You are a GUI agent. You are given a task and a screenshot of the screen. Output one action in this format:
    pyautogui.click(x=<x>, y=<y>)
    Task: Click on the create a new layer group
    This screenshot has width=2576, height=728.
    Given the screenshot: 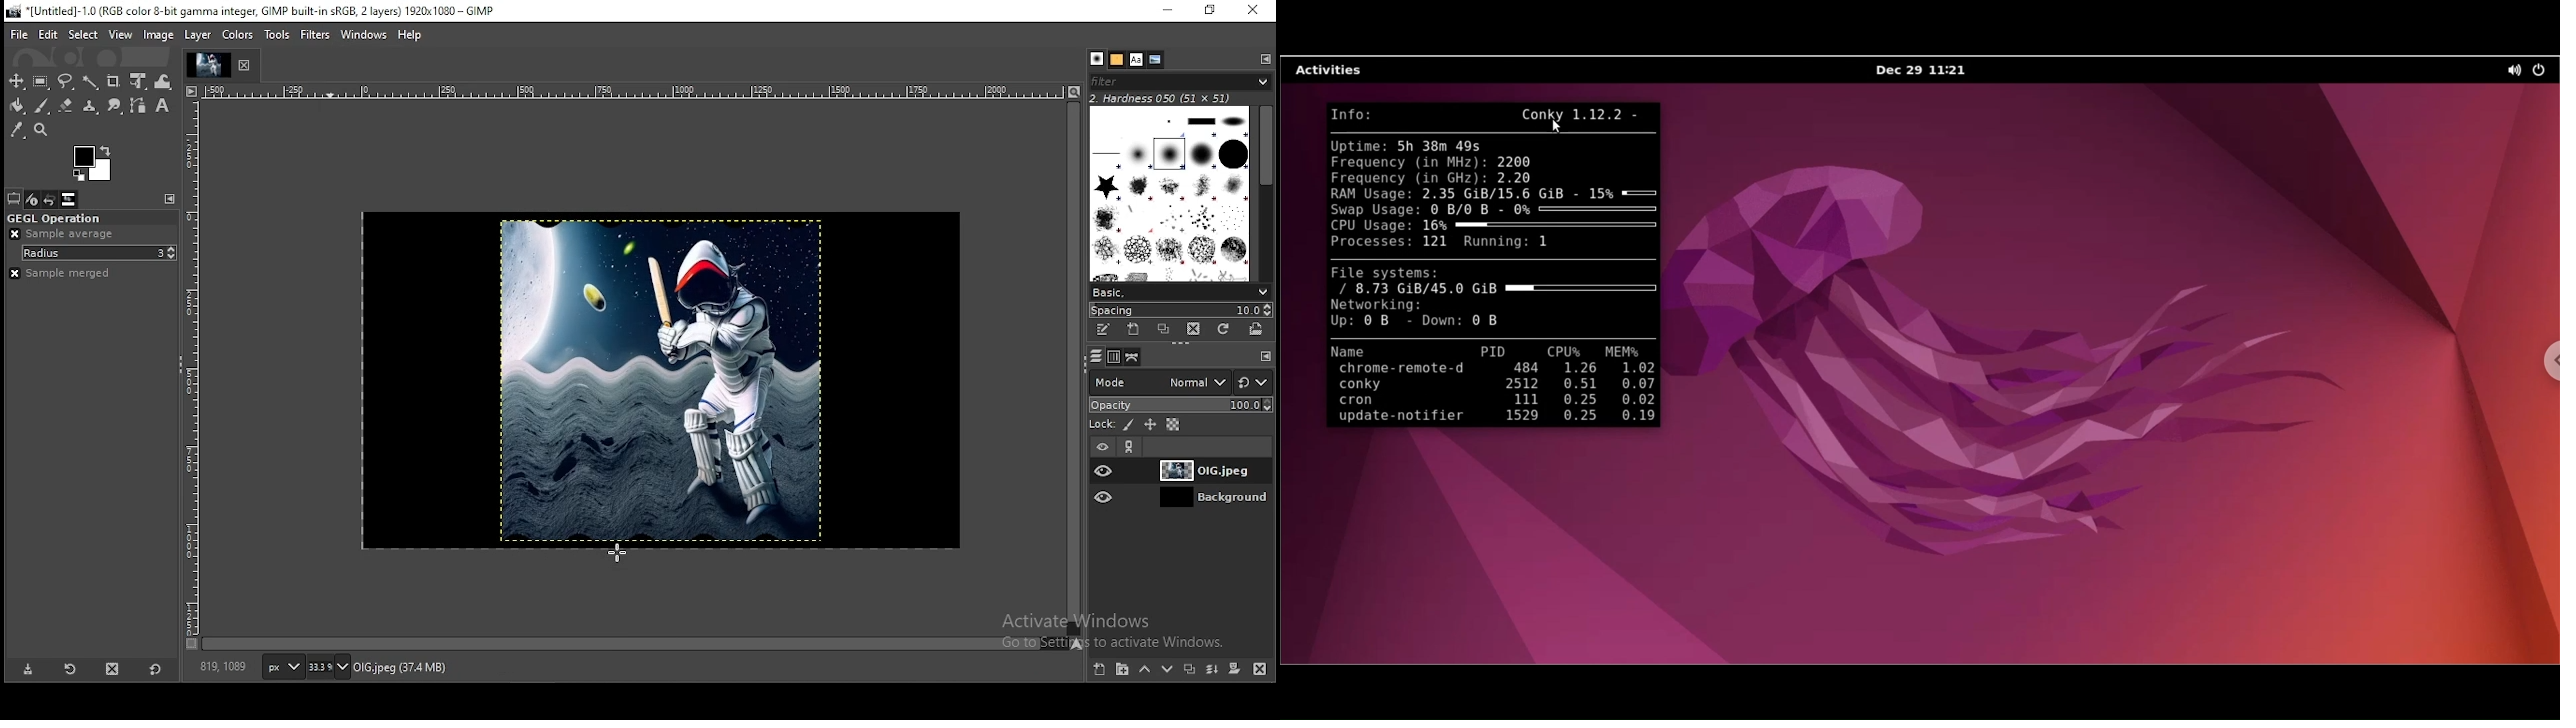 What is the action you would take?
    pyautogui.click(x=1125, y=669)
    